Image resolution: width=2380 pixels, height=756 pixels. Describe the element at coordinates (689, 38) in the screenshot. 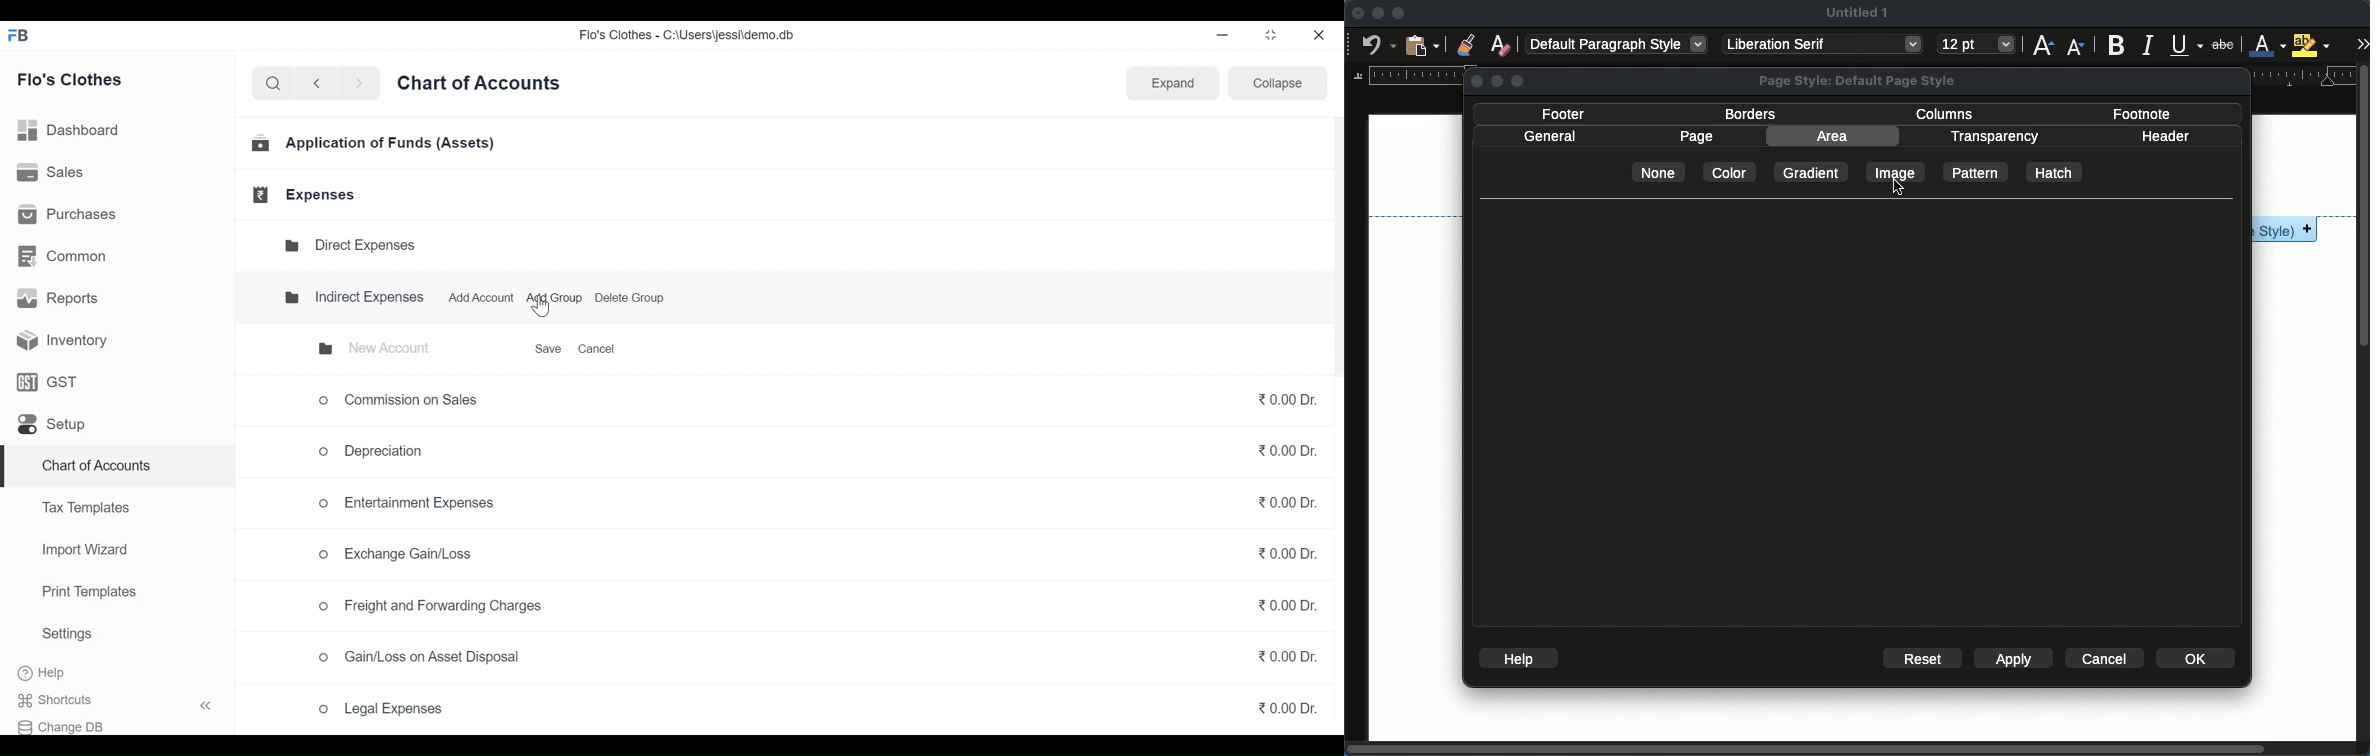

I see `Flo's Clothes - C:\Users\jessi\demo.db` at that location.